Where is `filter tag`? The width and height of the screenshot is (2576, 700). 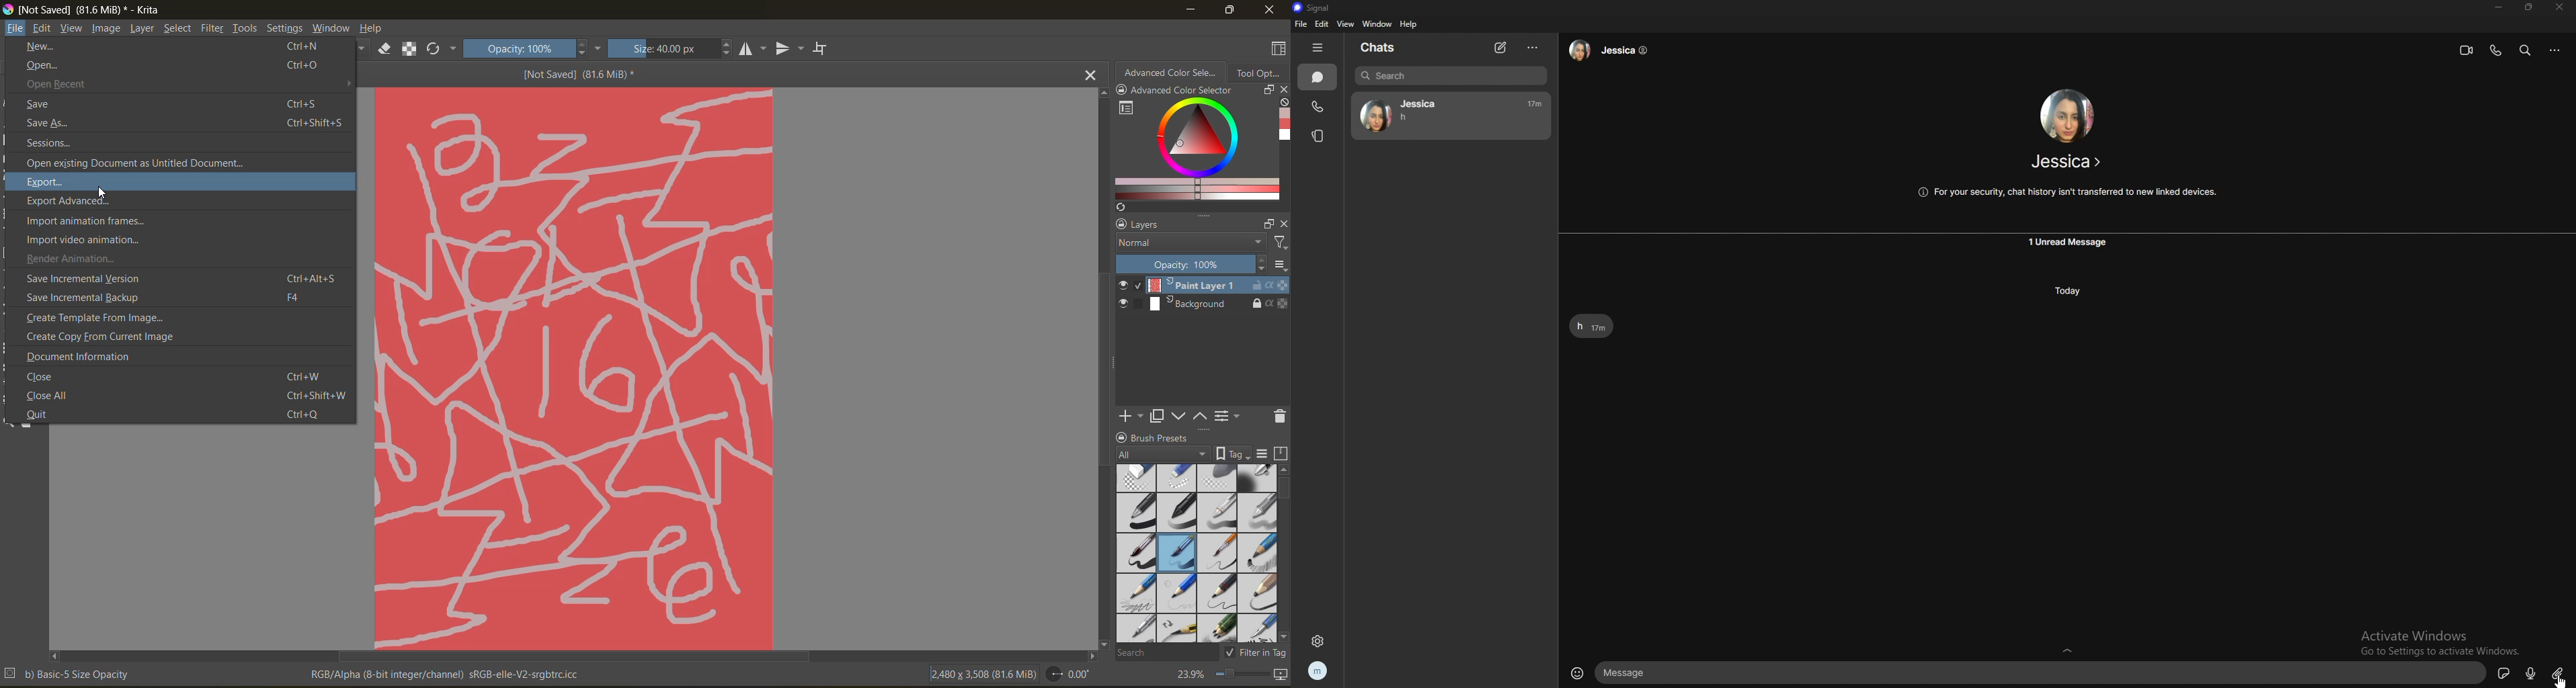
filter tag is located at coordinates (1253, 652).